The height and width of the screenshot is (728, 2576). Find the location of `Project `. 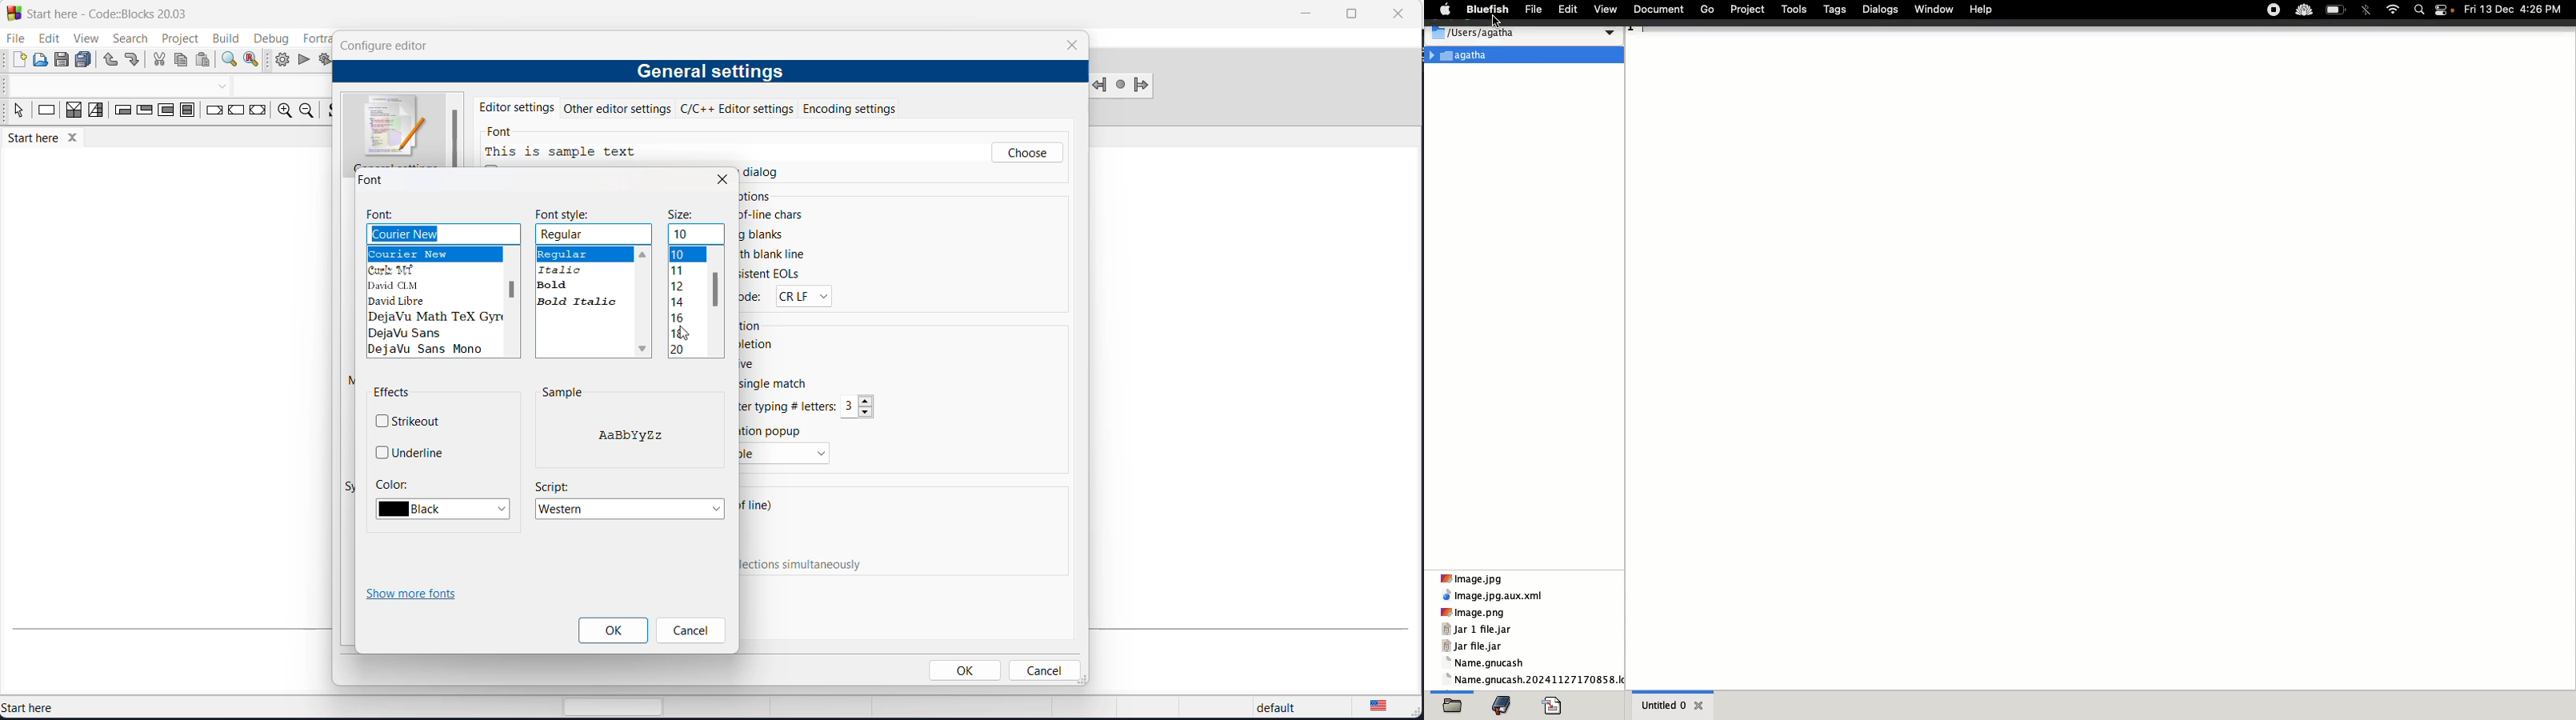

Project  is located at coordinates (1749, 10).